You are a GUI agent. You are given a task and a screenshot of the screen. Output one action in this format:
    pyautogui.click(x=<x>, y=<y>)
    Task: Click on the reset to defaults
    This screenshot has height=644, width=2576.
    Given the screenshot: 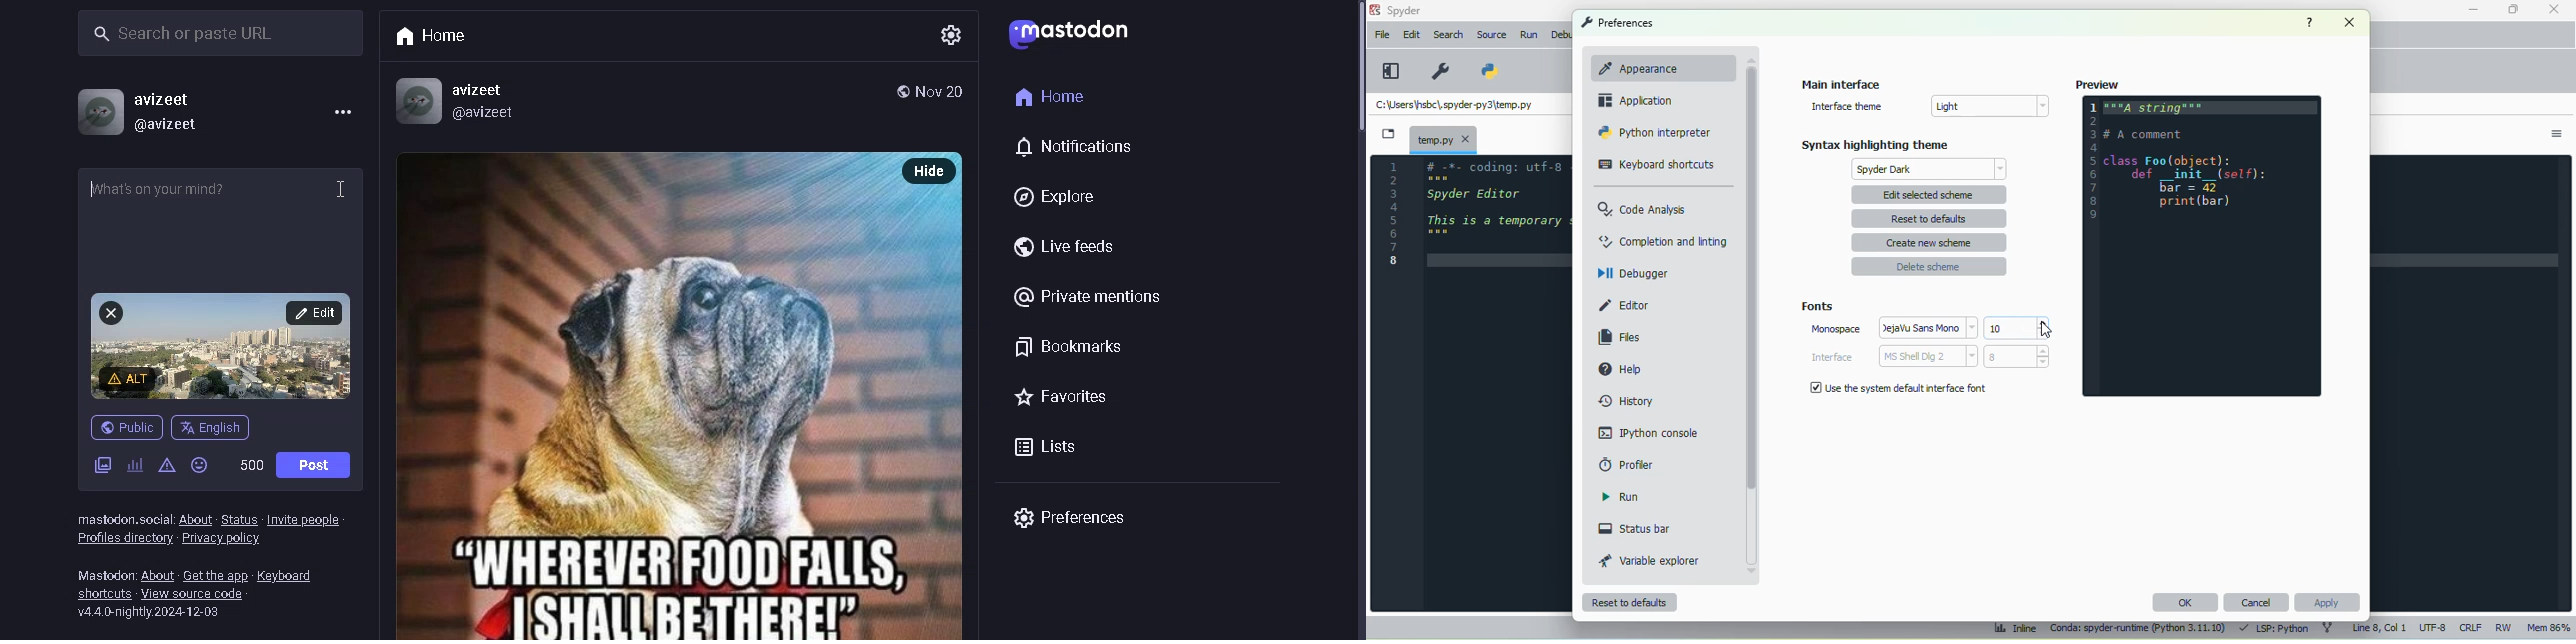 What is the action you would take?
    pyautogui.click(x=1630, y=603)
    